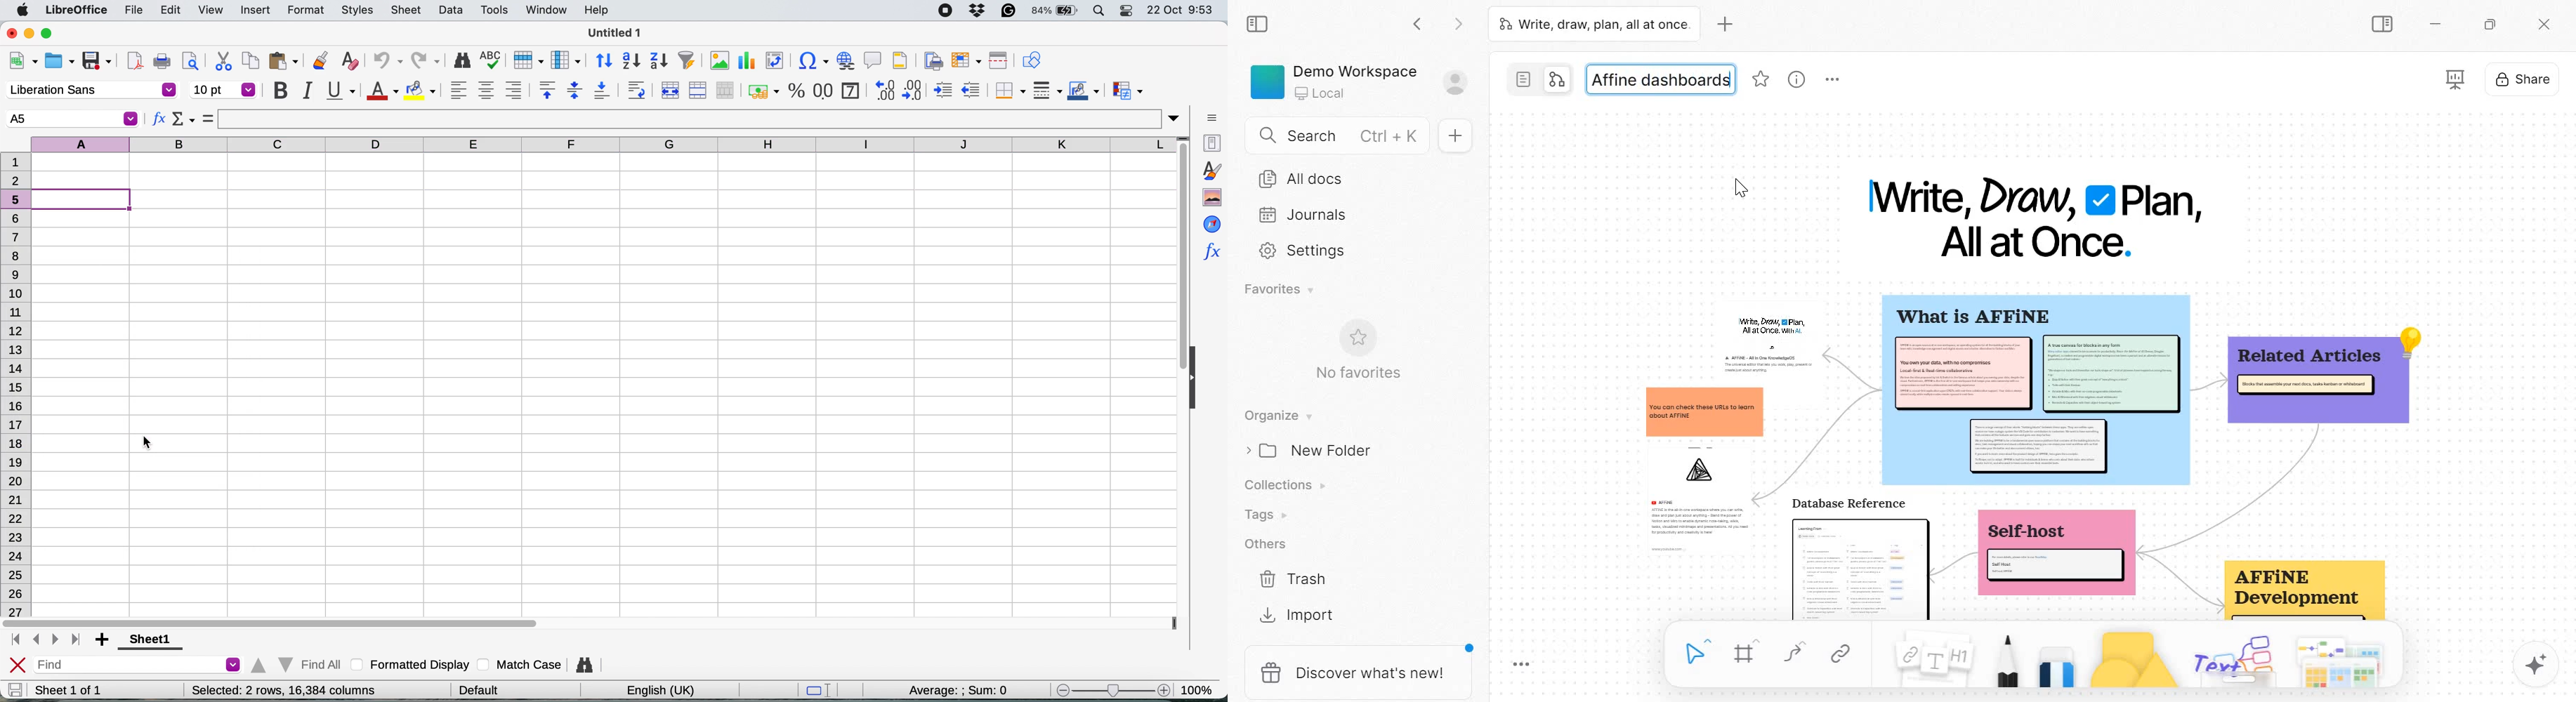 The image size is (2576, 728). I want to click on save, so click(98, 61).